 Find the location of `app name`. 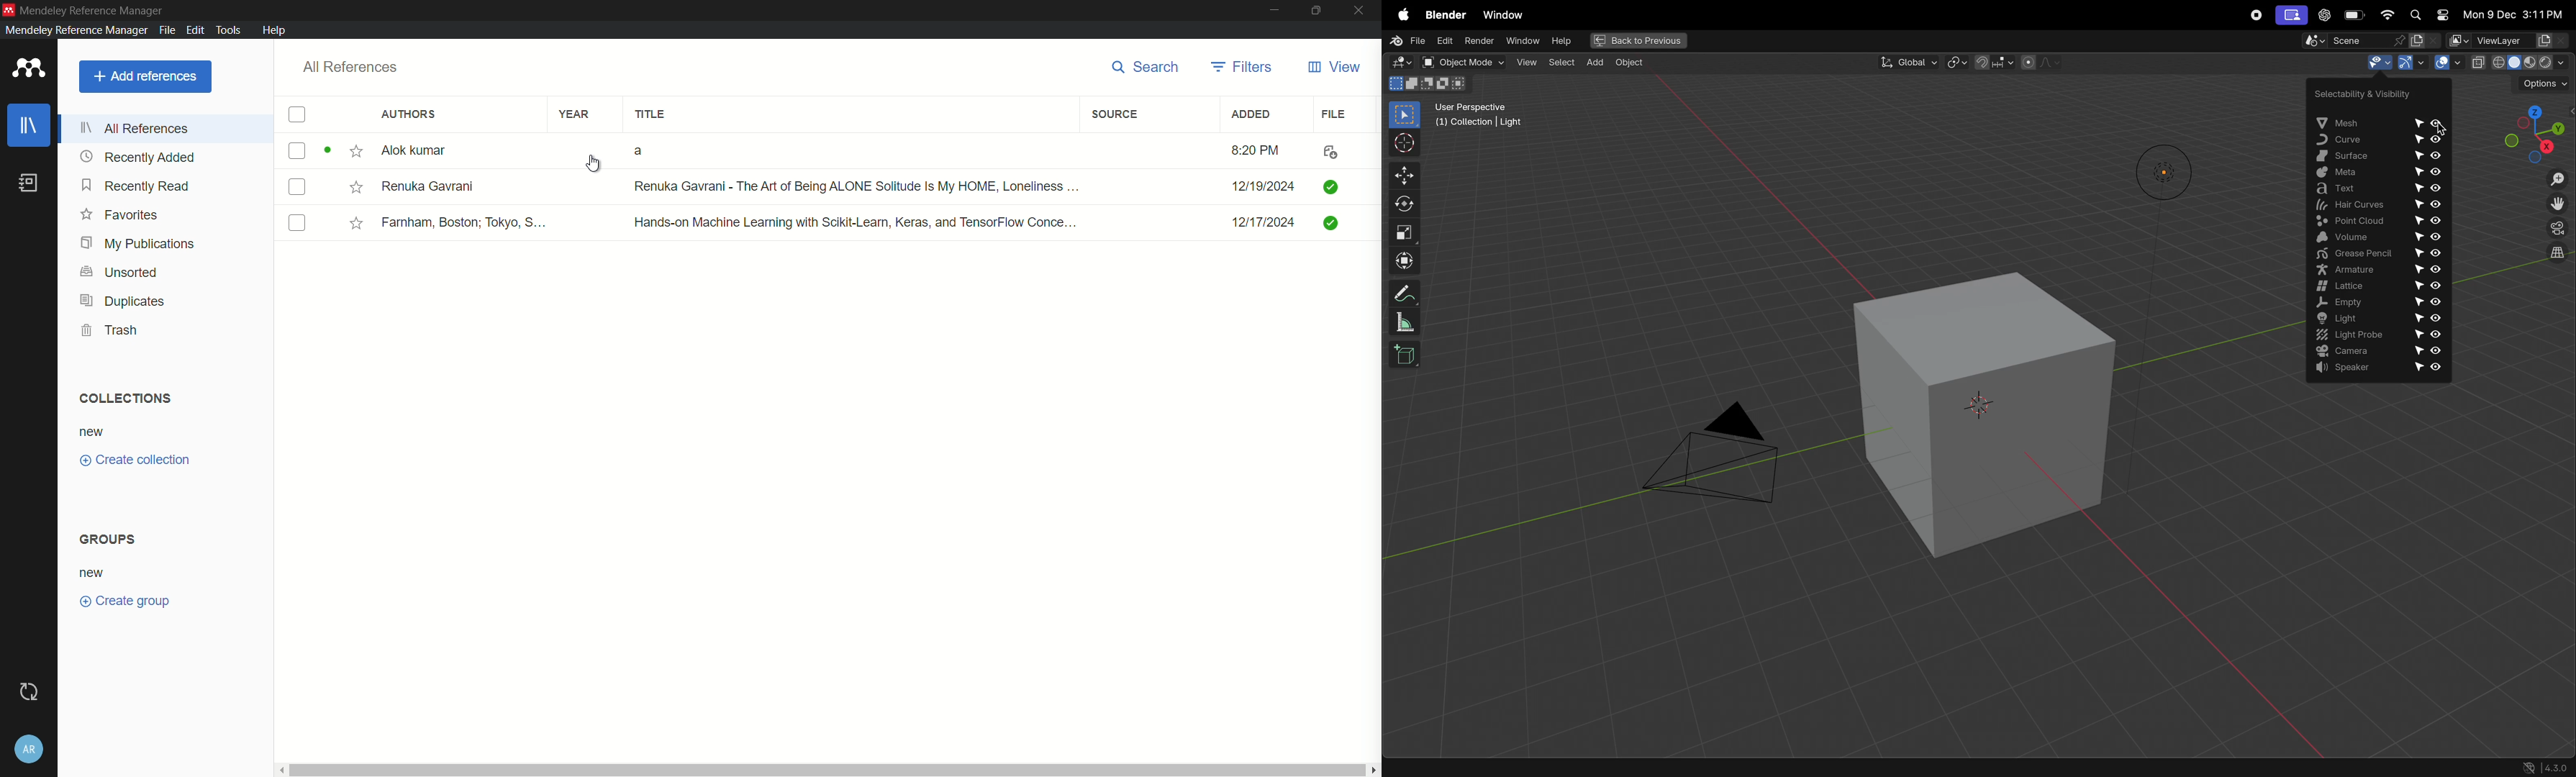

app name is located at coordinates (93, 10).